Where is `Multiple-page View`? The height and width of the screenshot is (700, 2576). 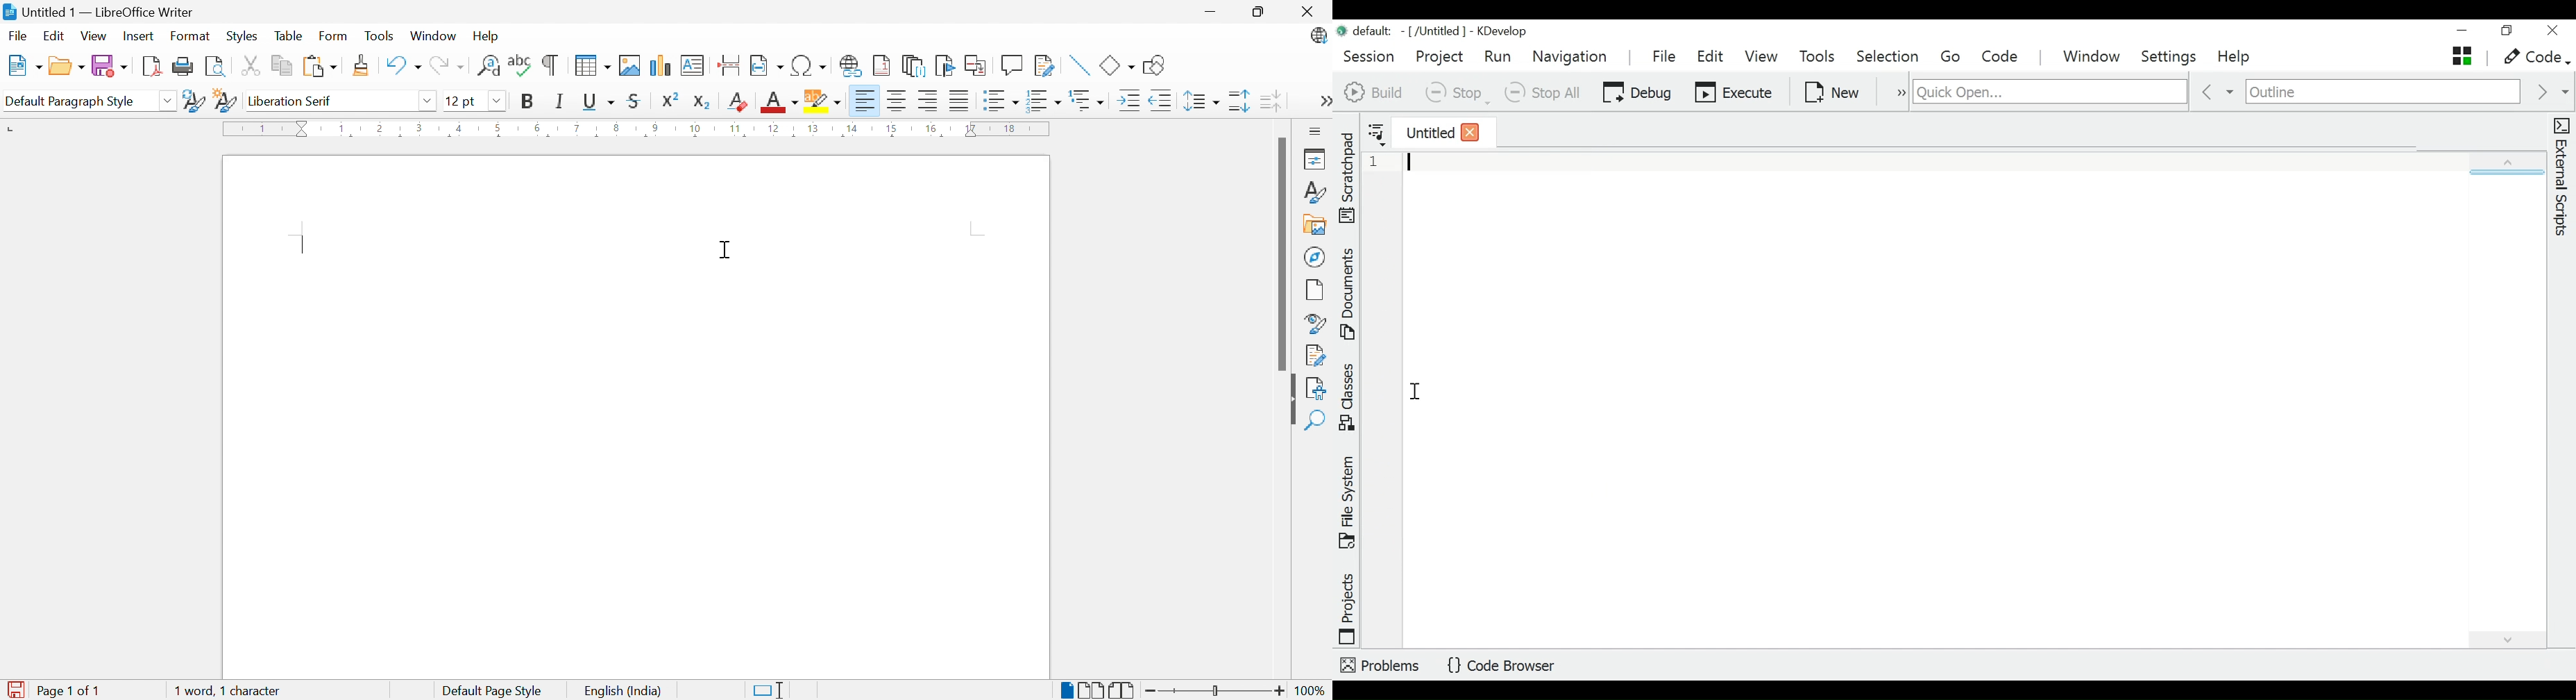 Multiple-page View is located at coordinates (1093, 688).